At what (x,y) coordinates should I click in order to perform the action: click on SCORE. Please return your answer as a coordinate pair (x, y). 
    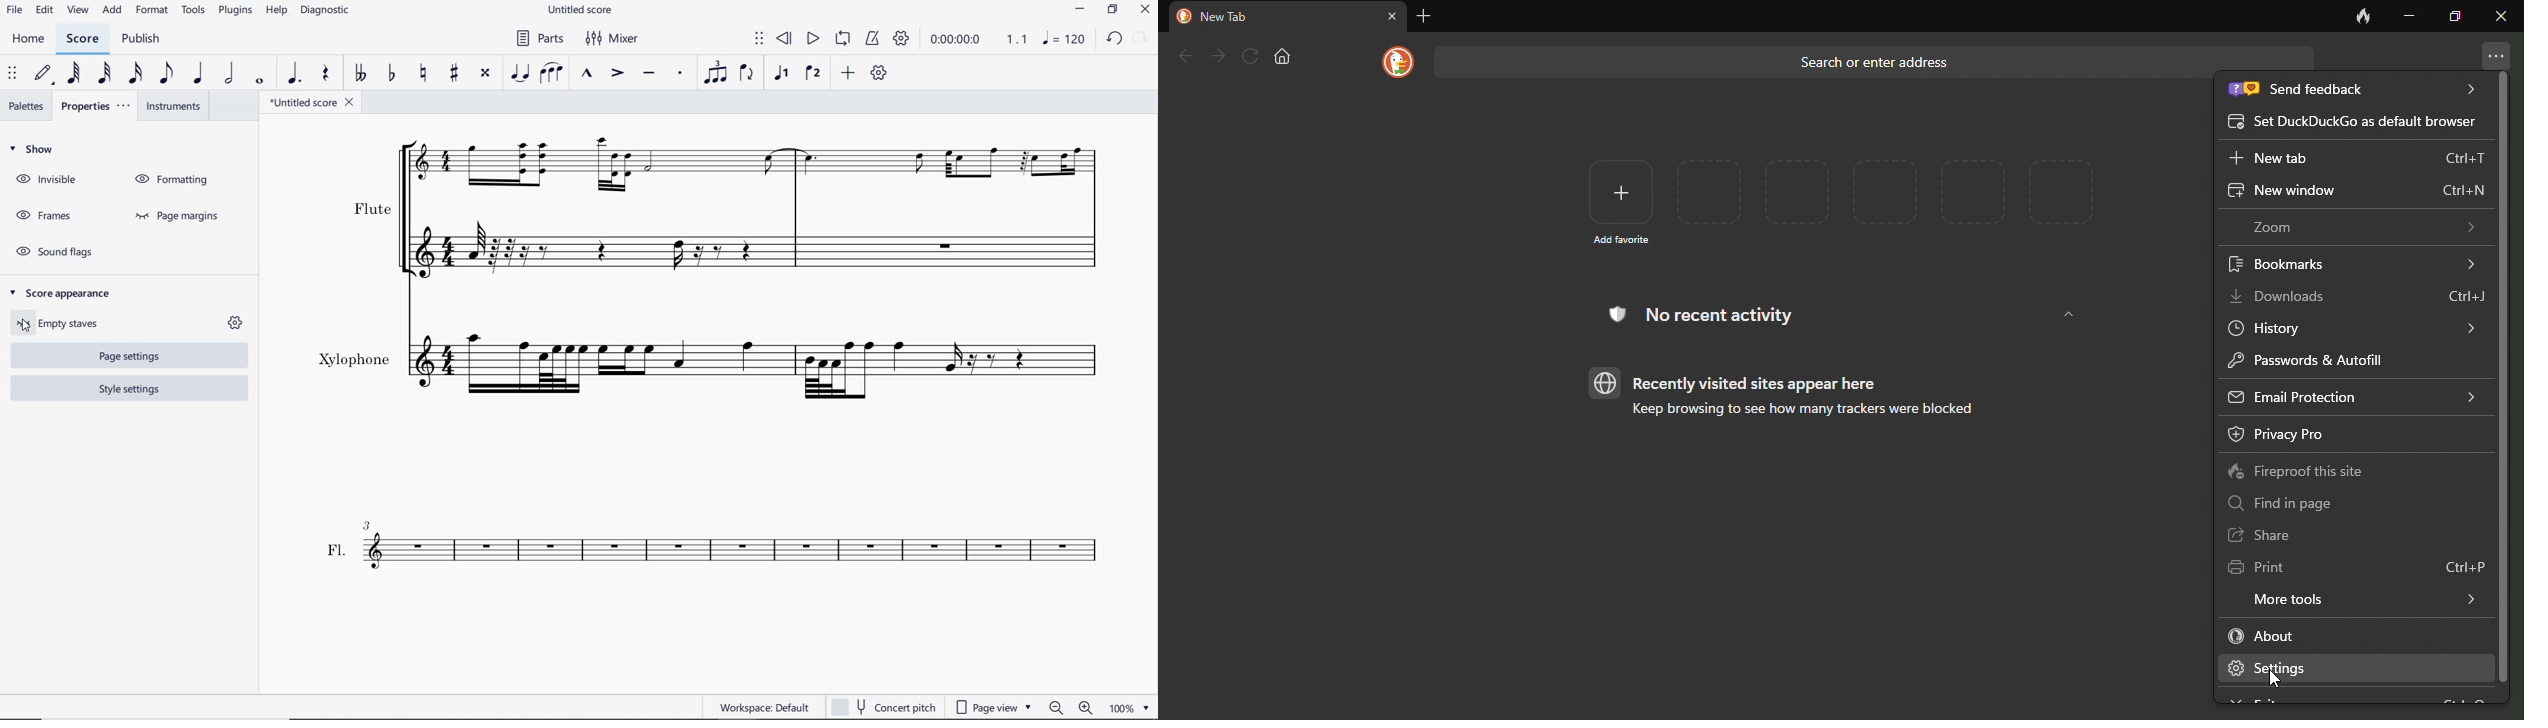
    Looking at the image, I should click on (82, 39).